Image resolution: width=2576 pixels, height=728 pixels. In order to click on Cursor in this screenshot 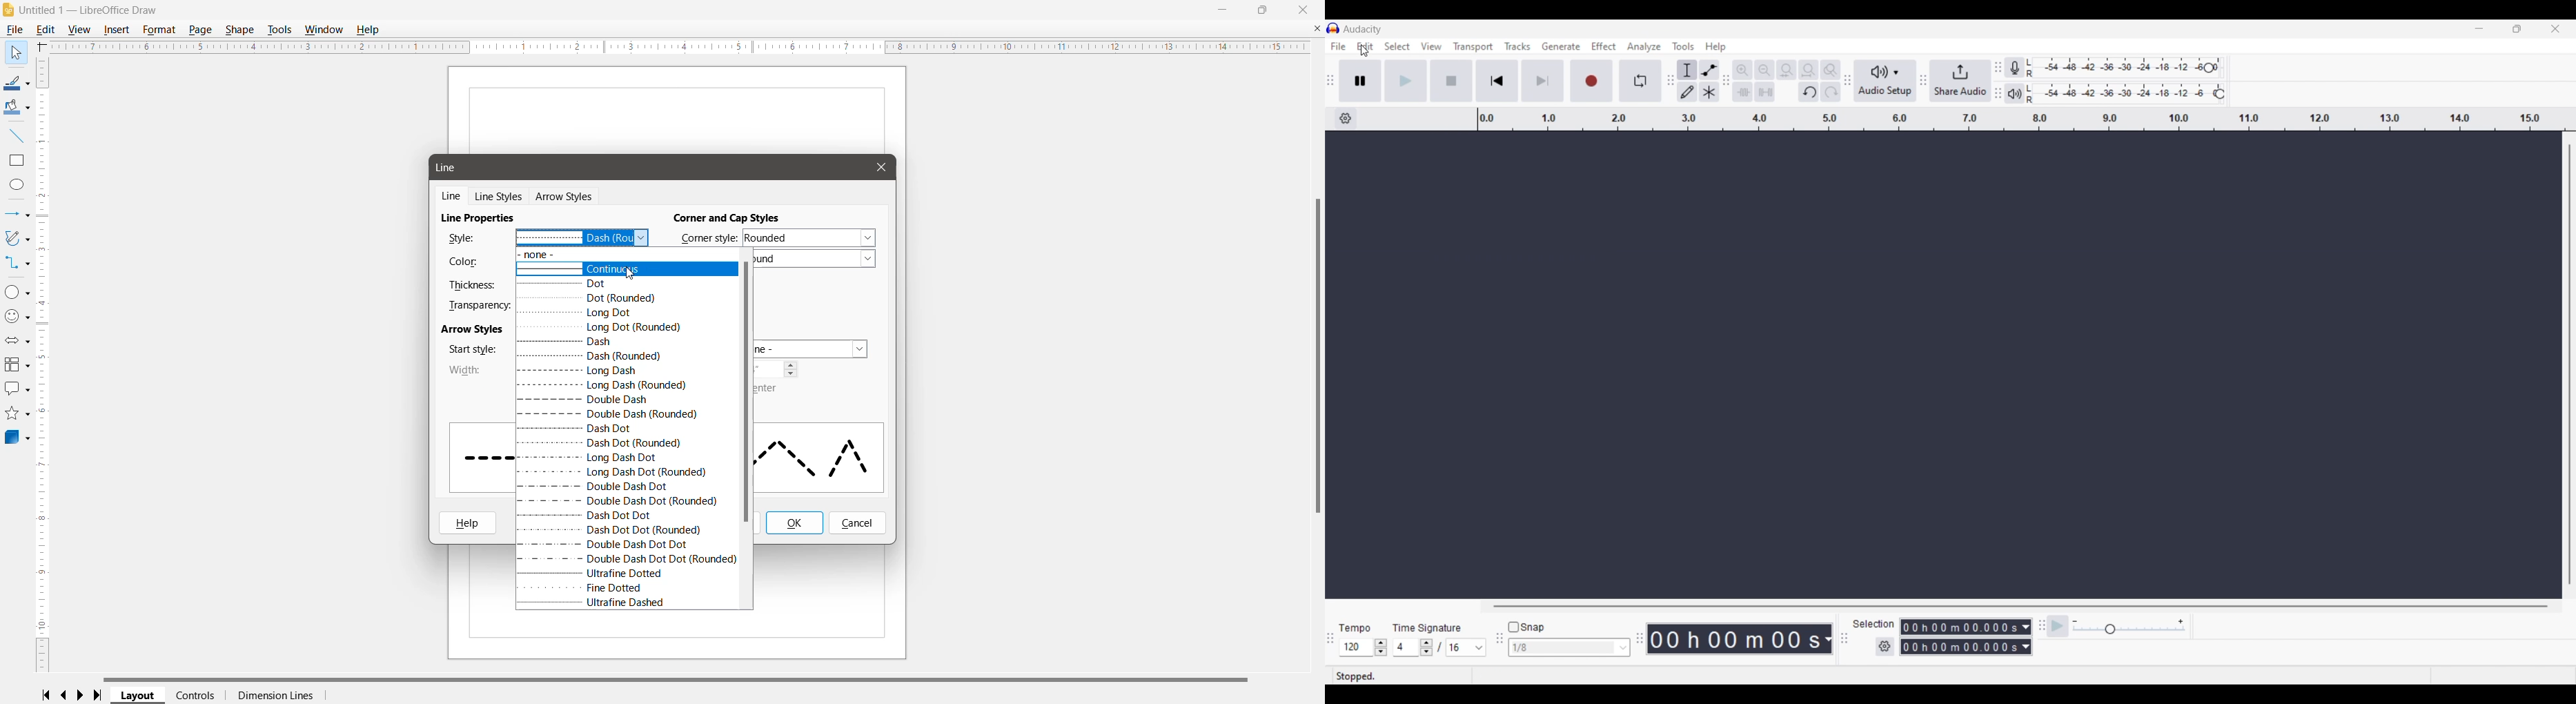, I will do `click(879, 168)`.